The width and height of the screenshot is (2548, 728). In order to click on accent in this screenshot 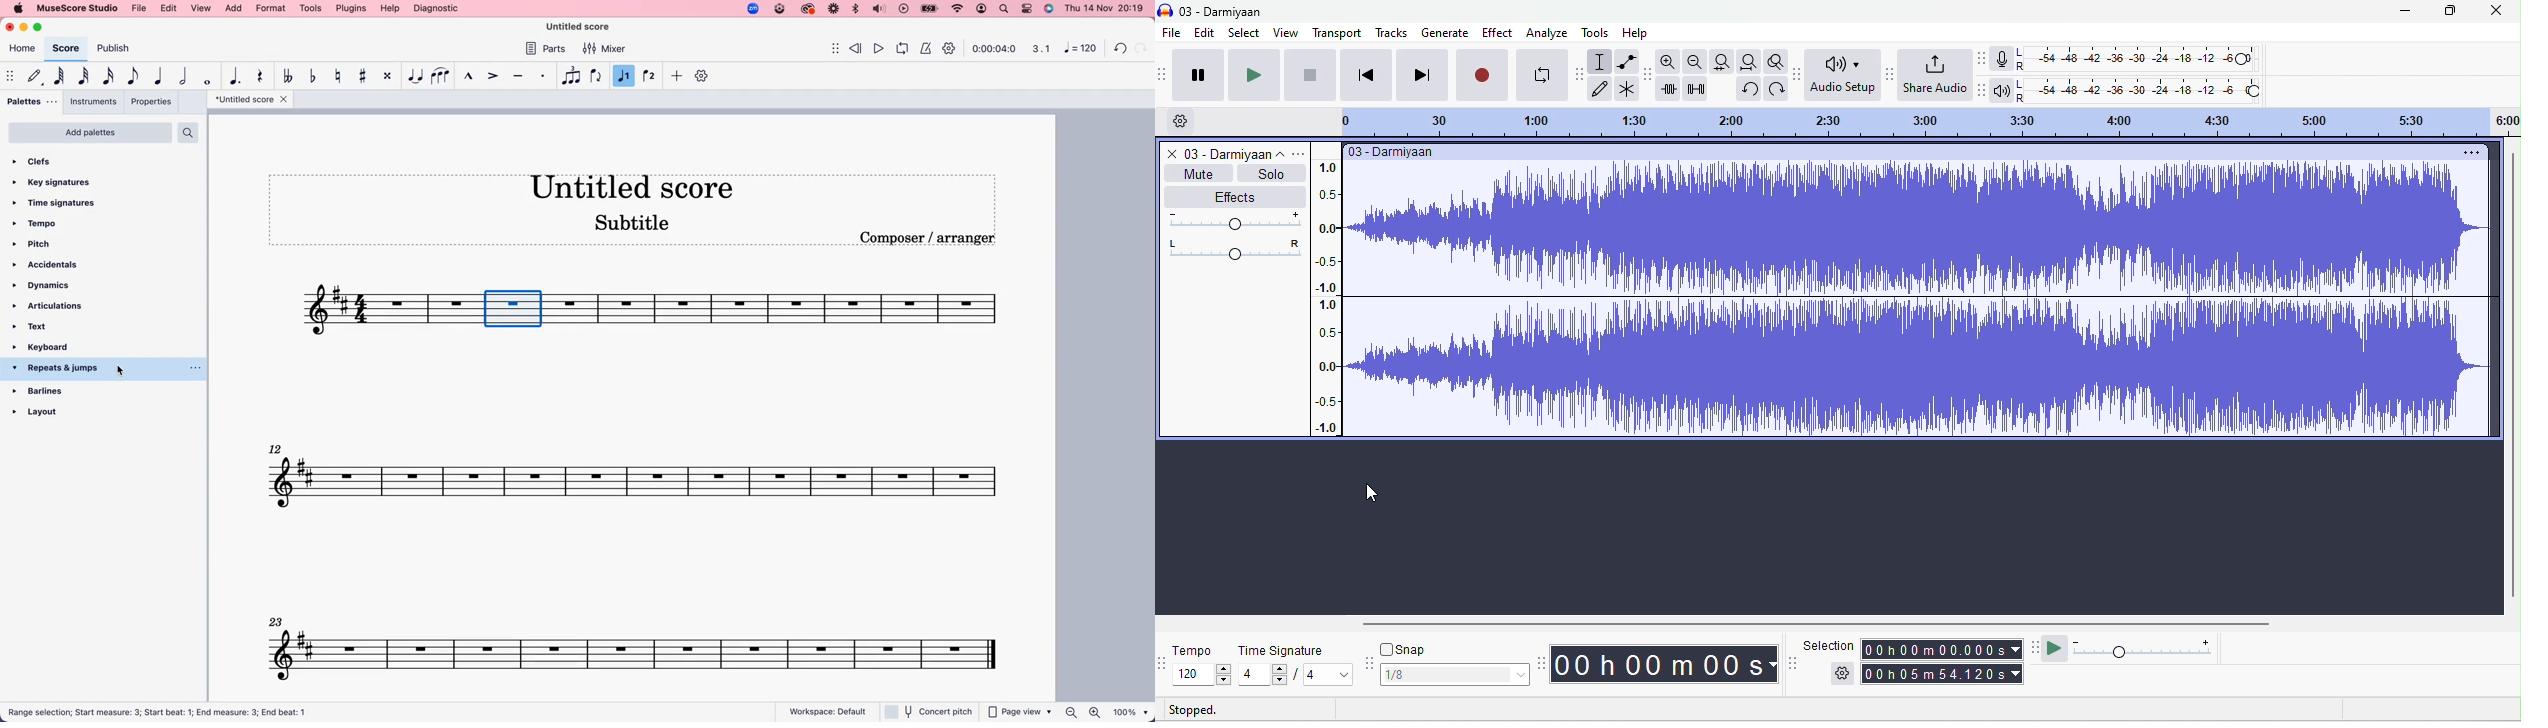, I will do `click(494, 76)`.